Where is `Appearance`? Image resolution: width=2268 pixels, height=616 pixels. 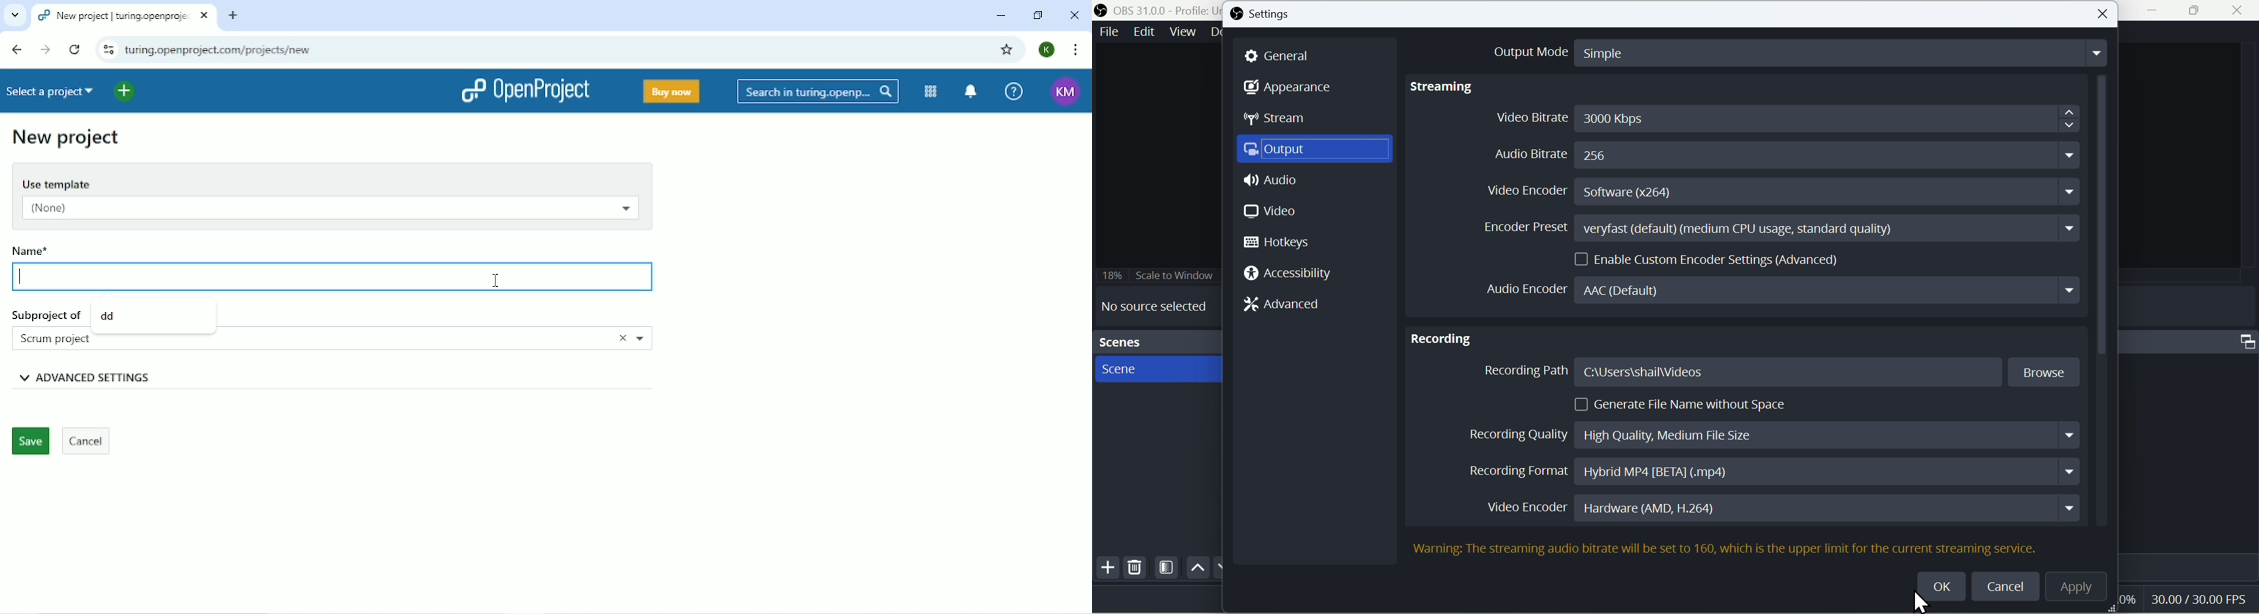
Appearance is located at coordinates (1297, 89).